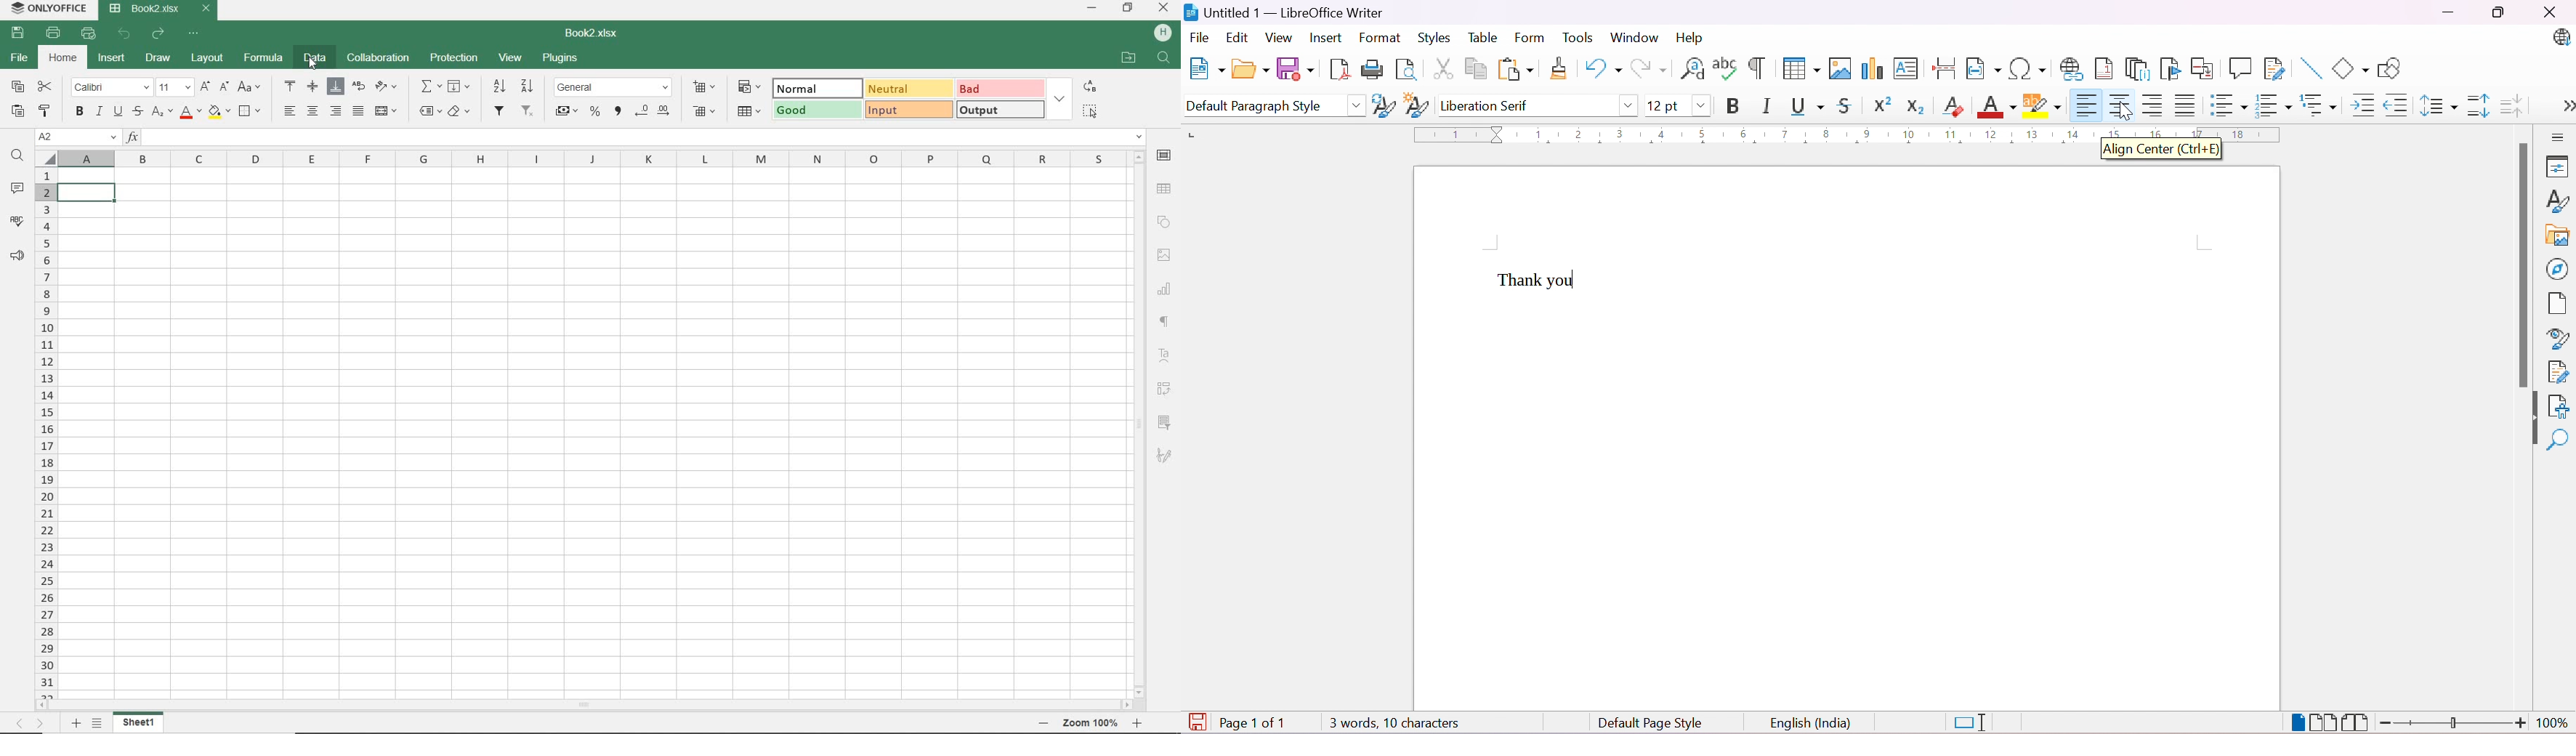  What do you see at coordinates (1164, 155) in the screenshot?
I see `CELL SETTINGS` at bounding box center [1164, 155].